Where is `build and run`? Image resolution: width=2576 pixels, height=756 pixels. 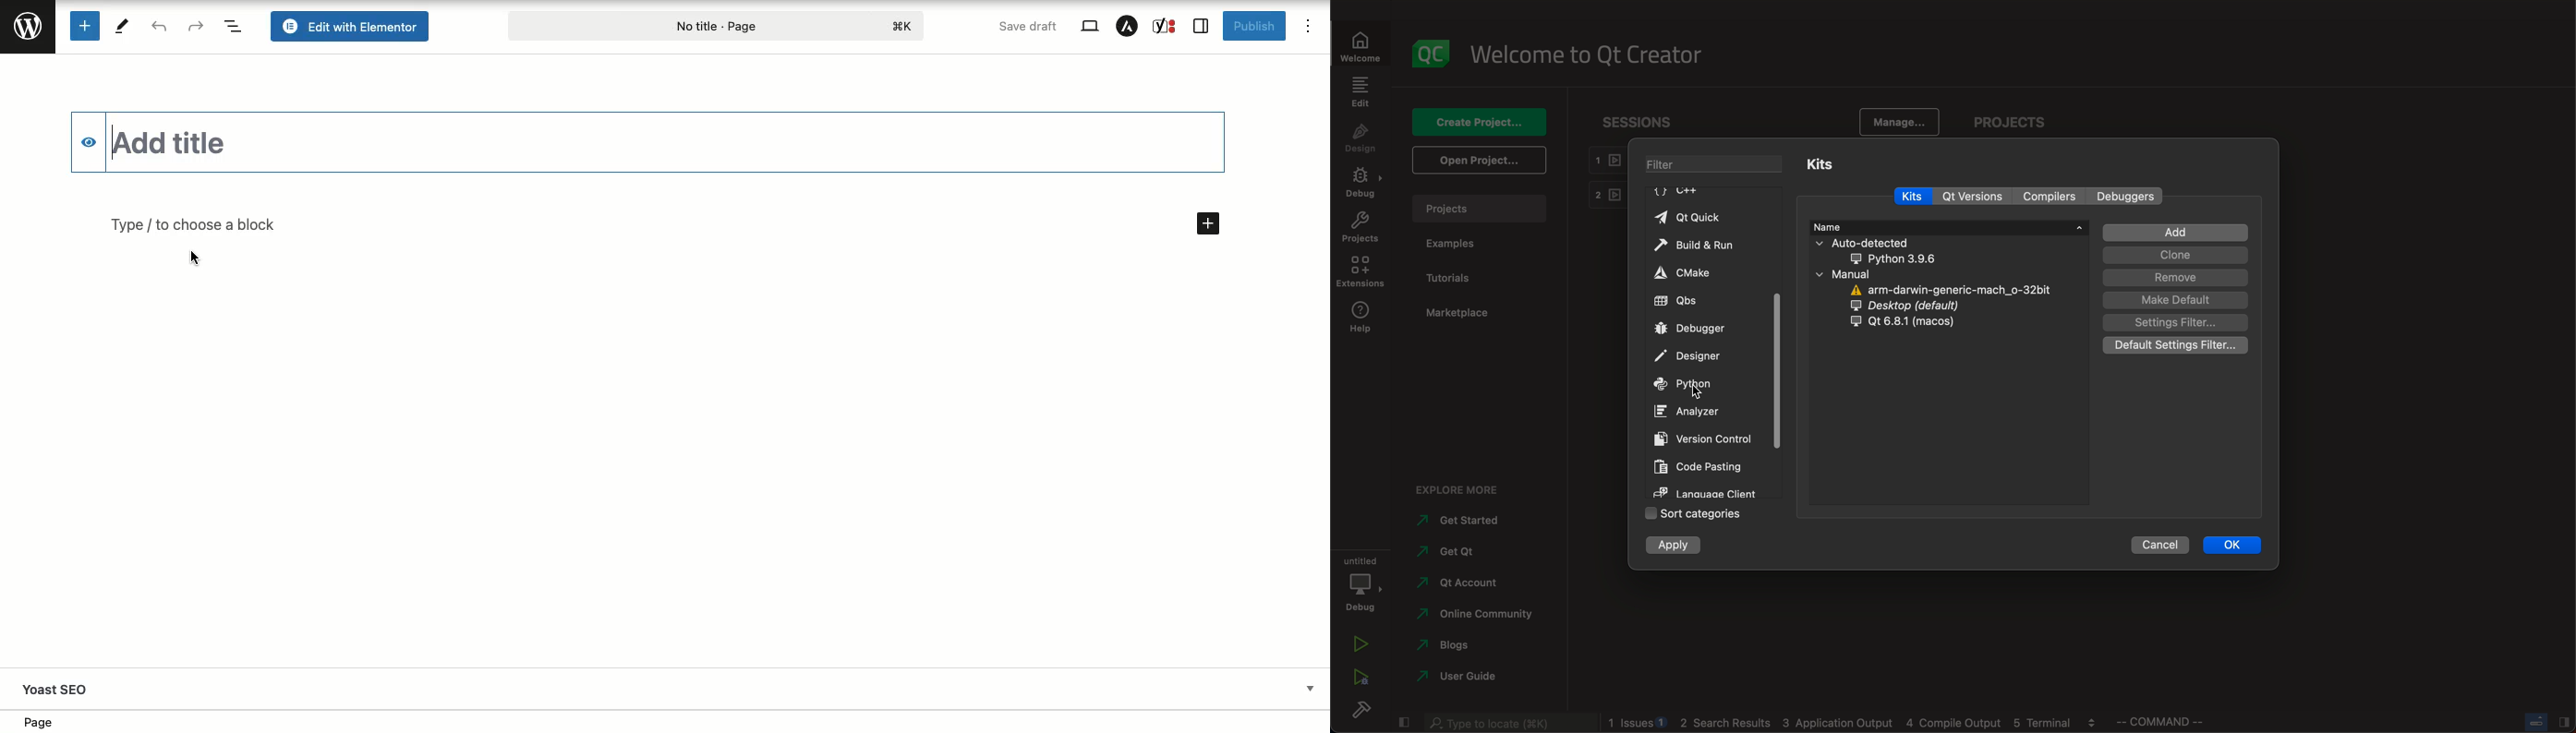
build and run is located at coordinates (1701, 243).